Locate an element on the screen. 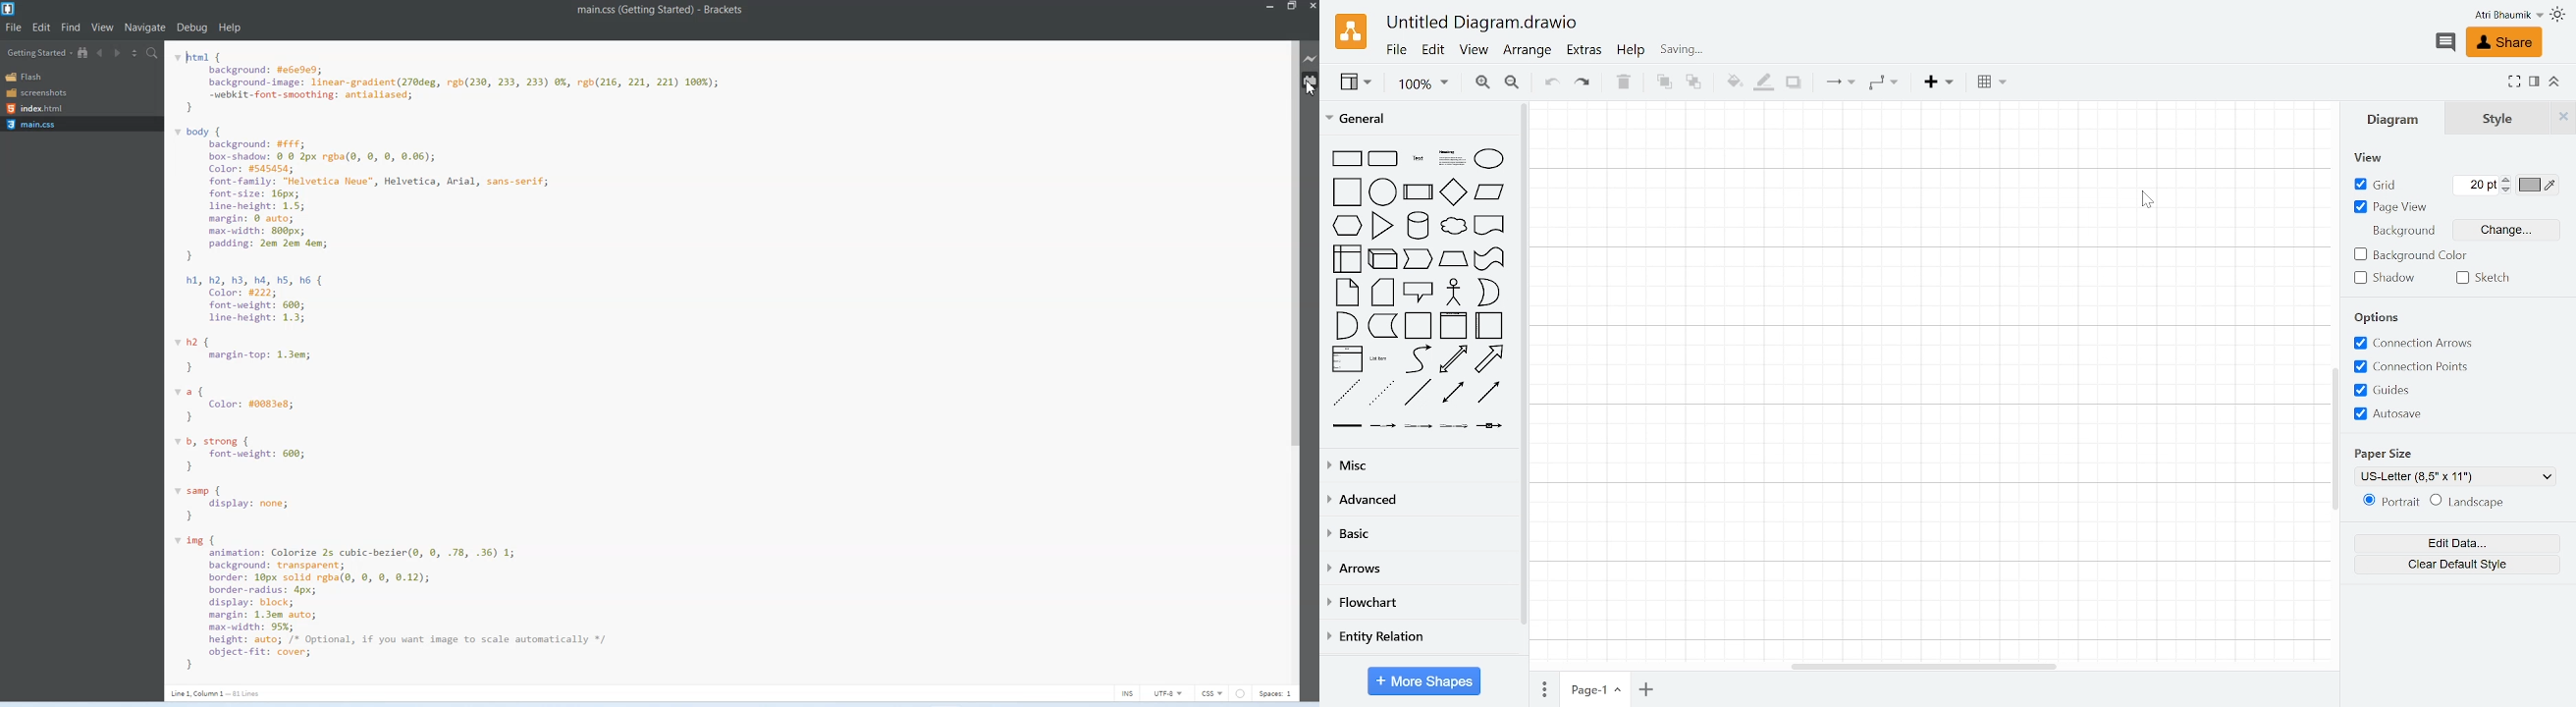 The width and height of the screenshot is (2576, 728). Increase grid pt is located at coordinates (2509, 178).